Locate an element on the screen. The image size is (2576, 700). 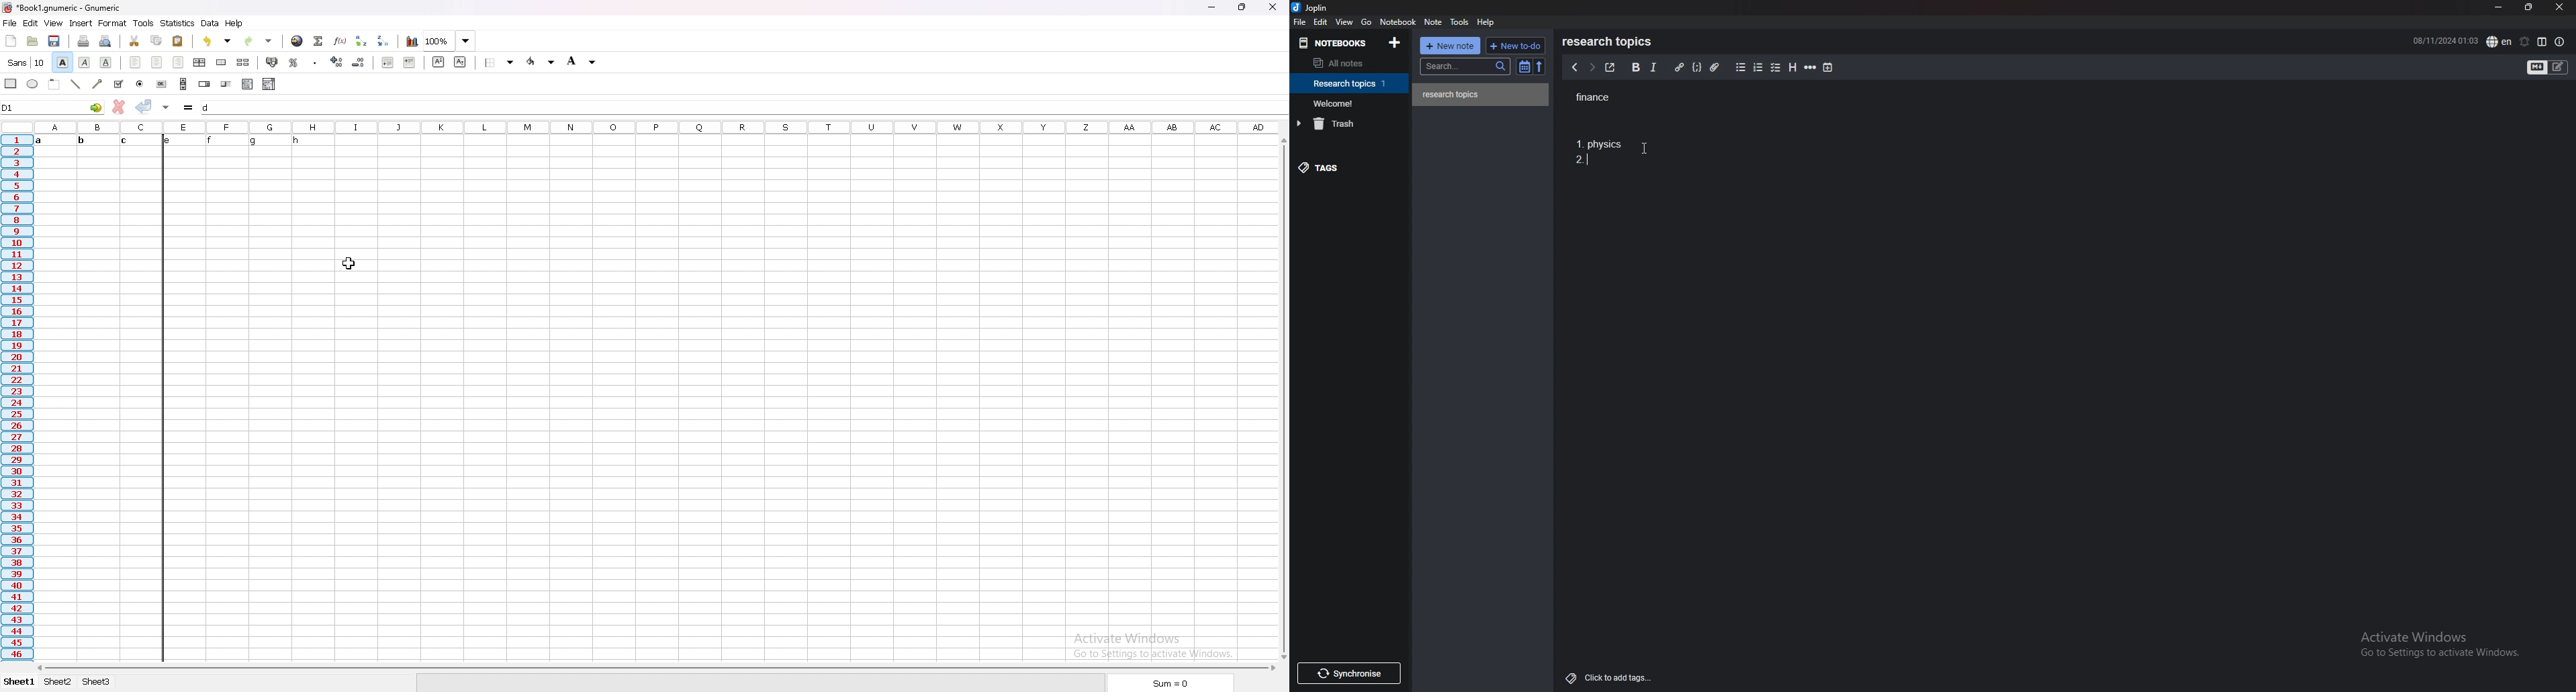
previous is located at coordinates (1575, 68).